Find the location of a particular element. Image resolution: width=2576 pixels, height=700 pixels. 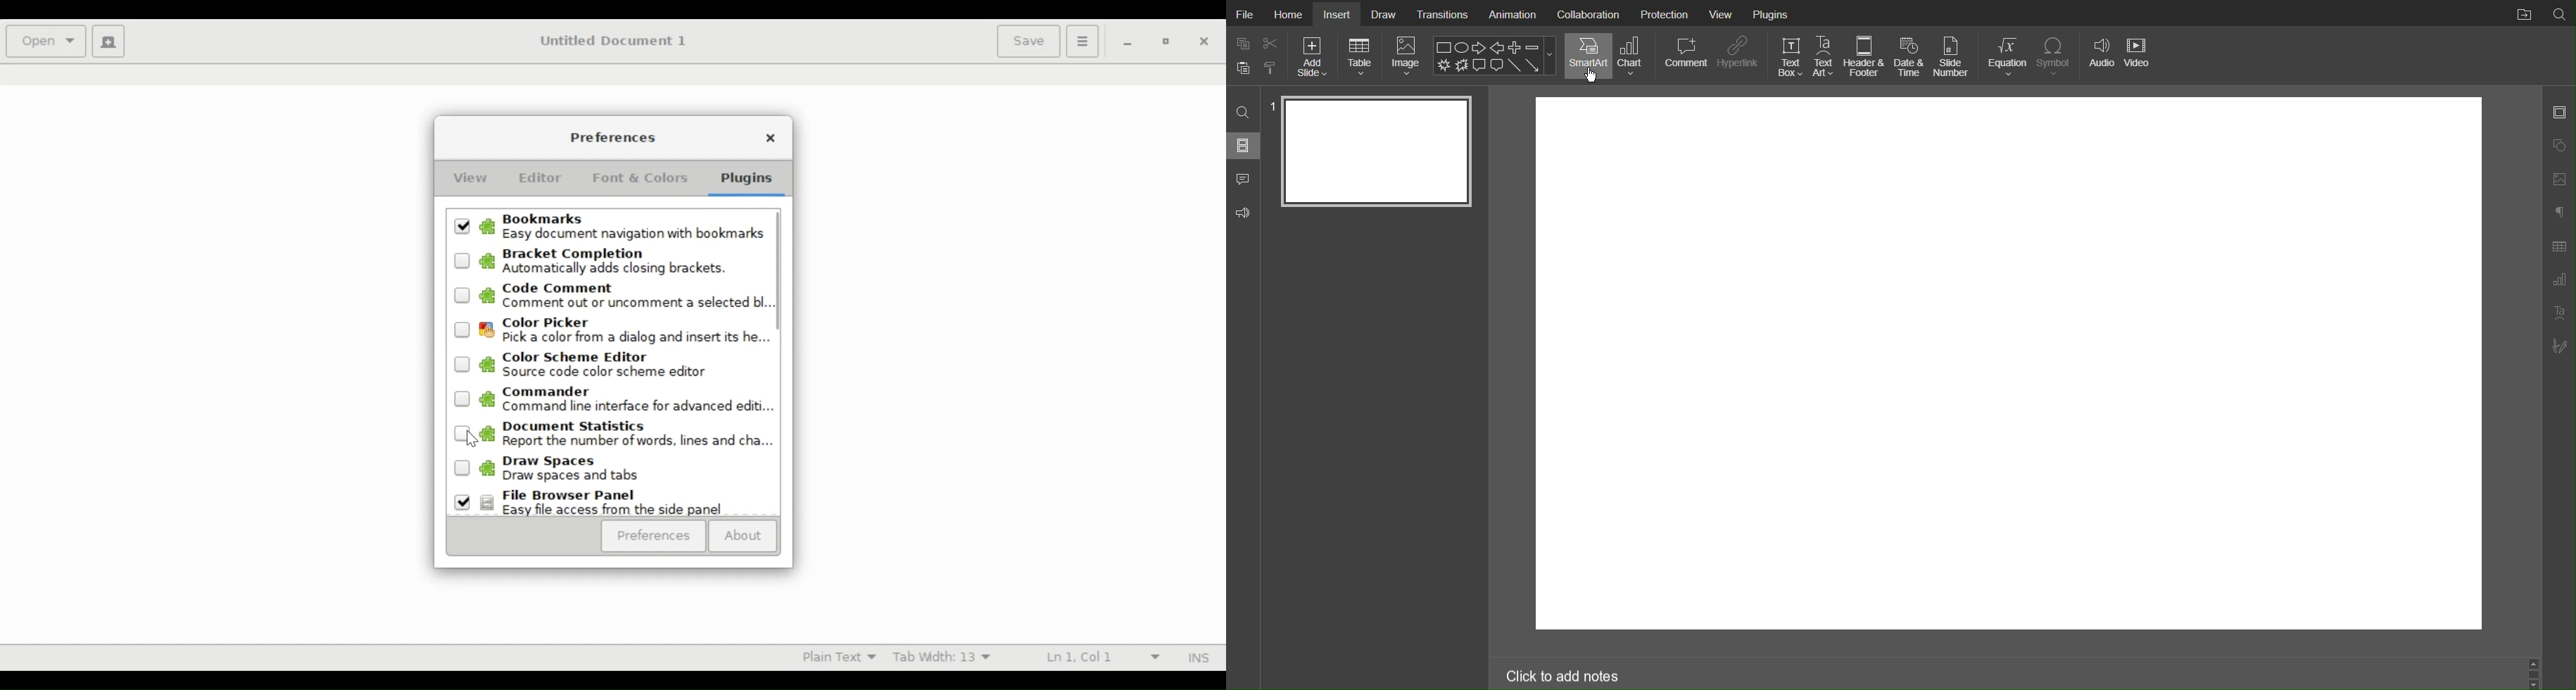

Chart Settings is located at coordinates (2559, 281).